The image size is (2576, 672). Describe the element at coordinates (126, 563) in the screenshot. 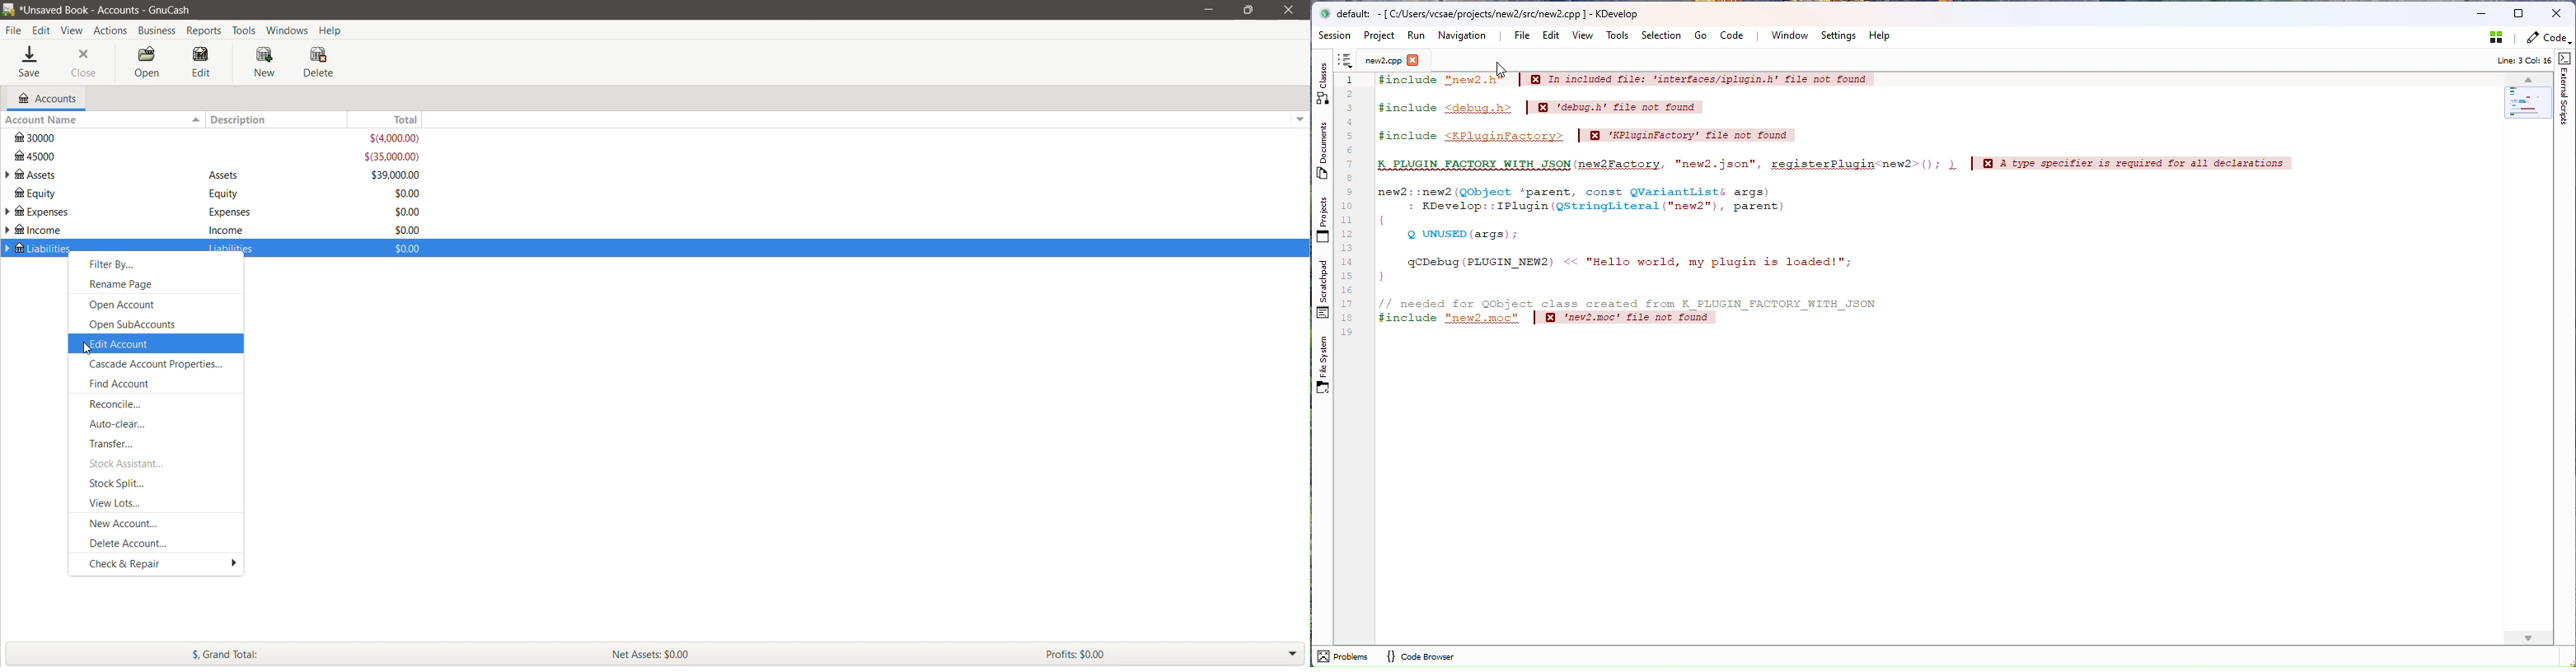

I see `Check and Repair` at that location.